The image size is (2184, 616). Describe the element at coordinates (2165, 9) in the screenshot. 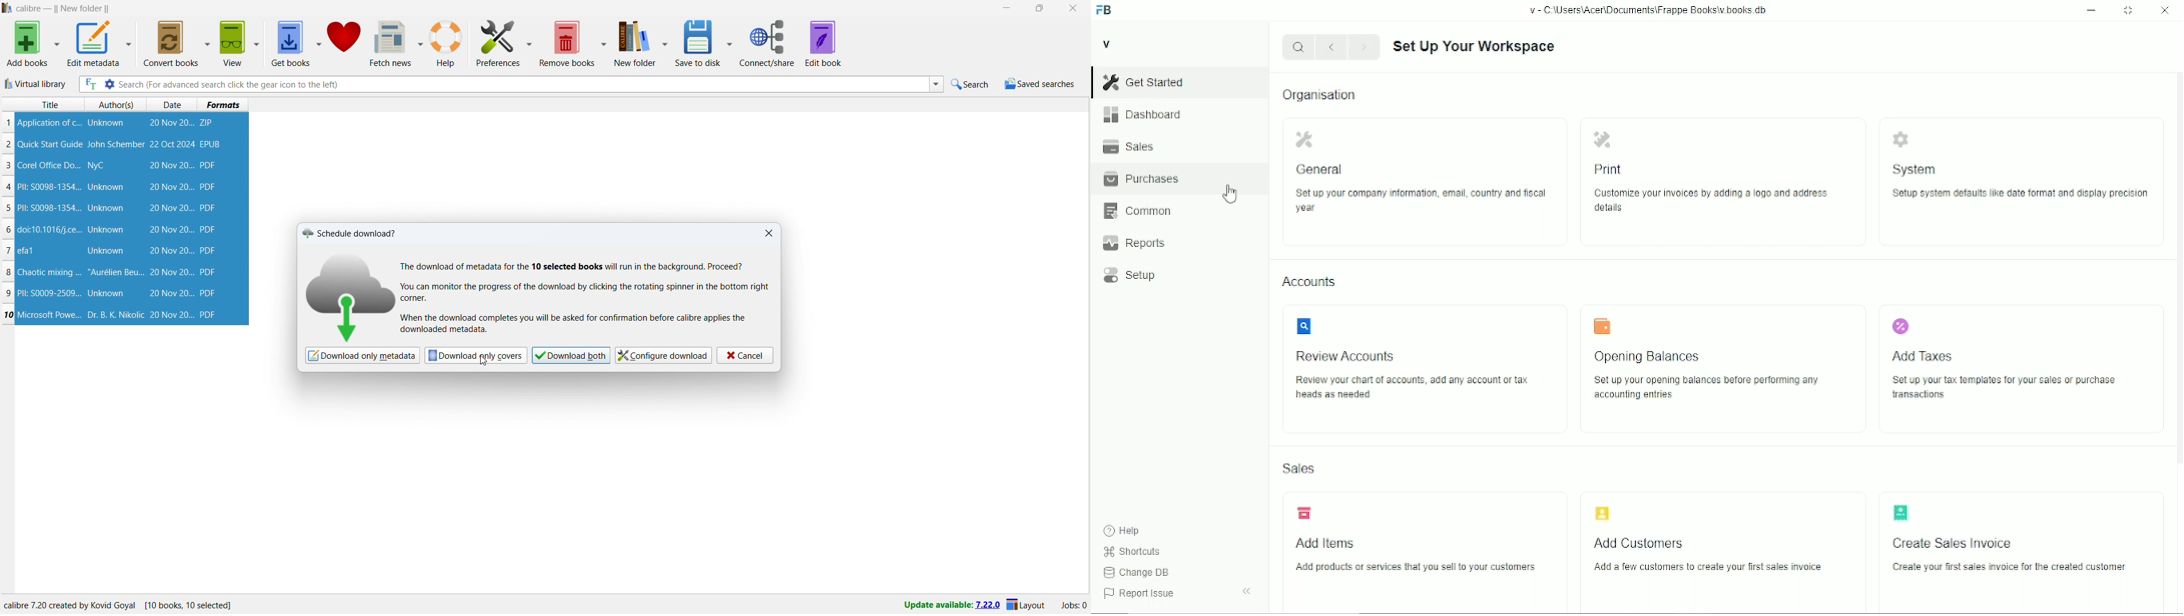

I see `Close` at that location.